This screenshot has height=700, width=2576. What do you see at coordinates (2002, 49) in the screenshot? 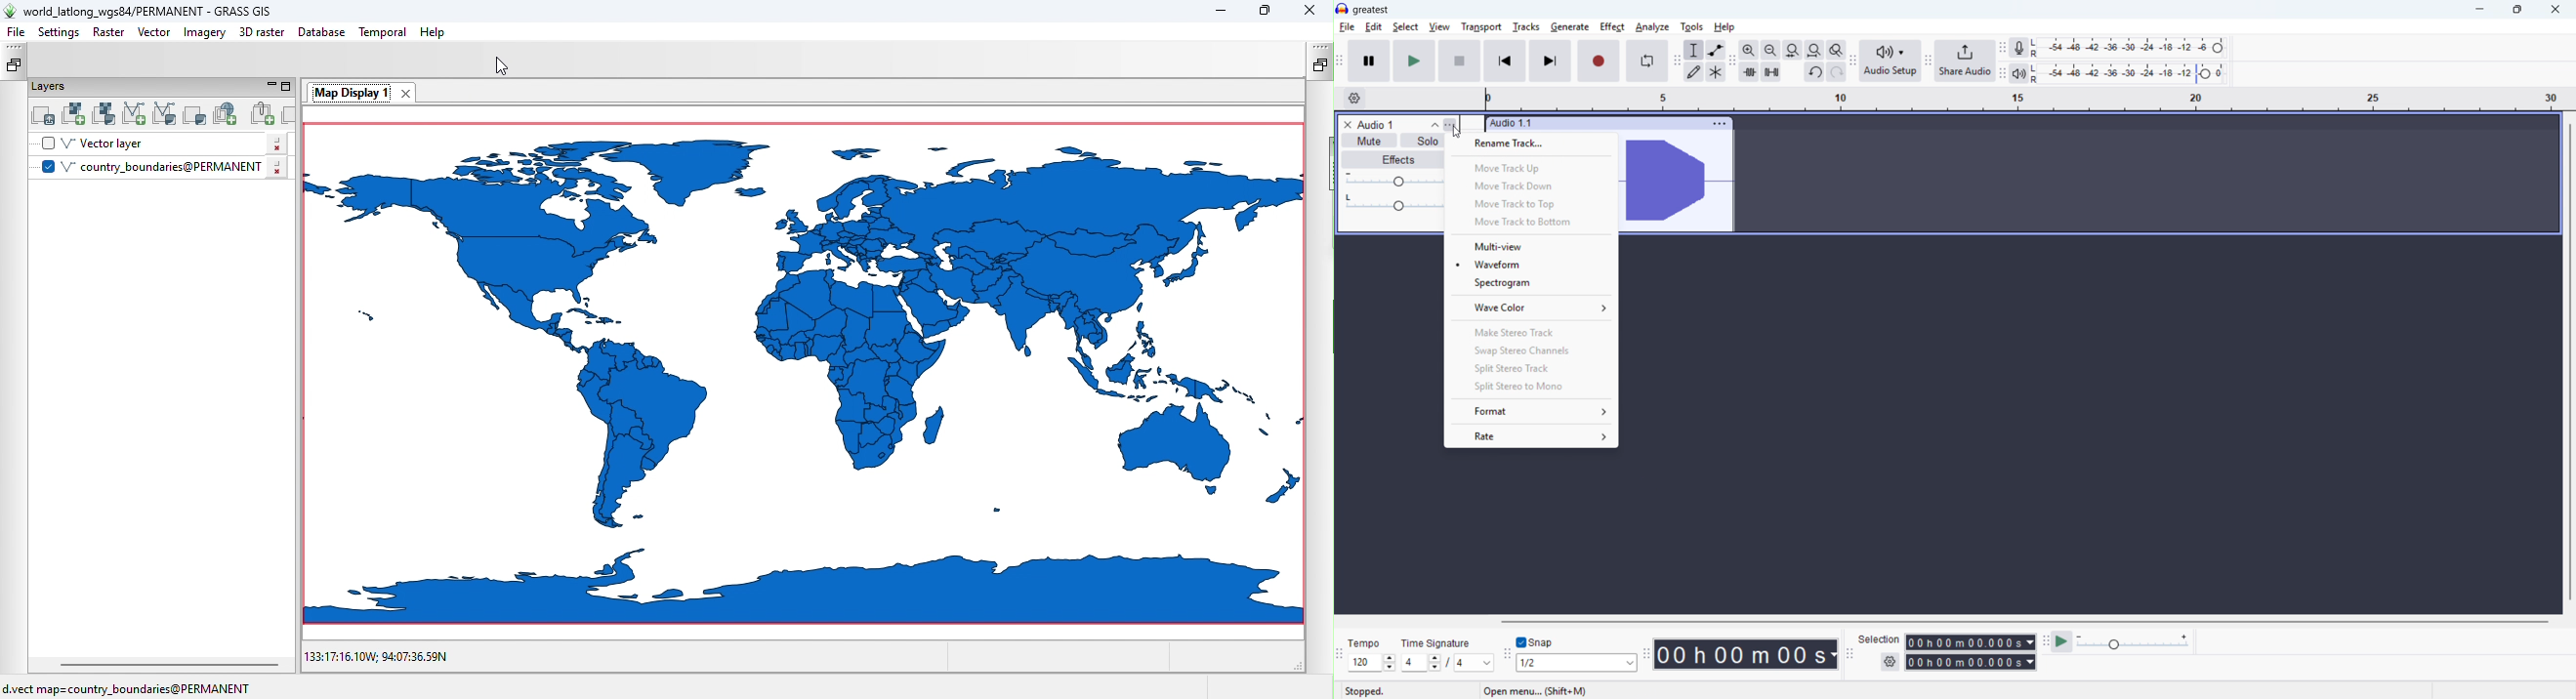
I see `recording meter toolbar` at bounding box center [2002, 49].